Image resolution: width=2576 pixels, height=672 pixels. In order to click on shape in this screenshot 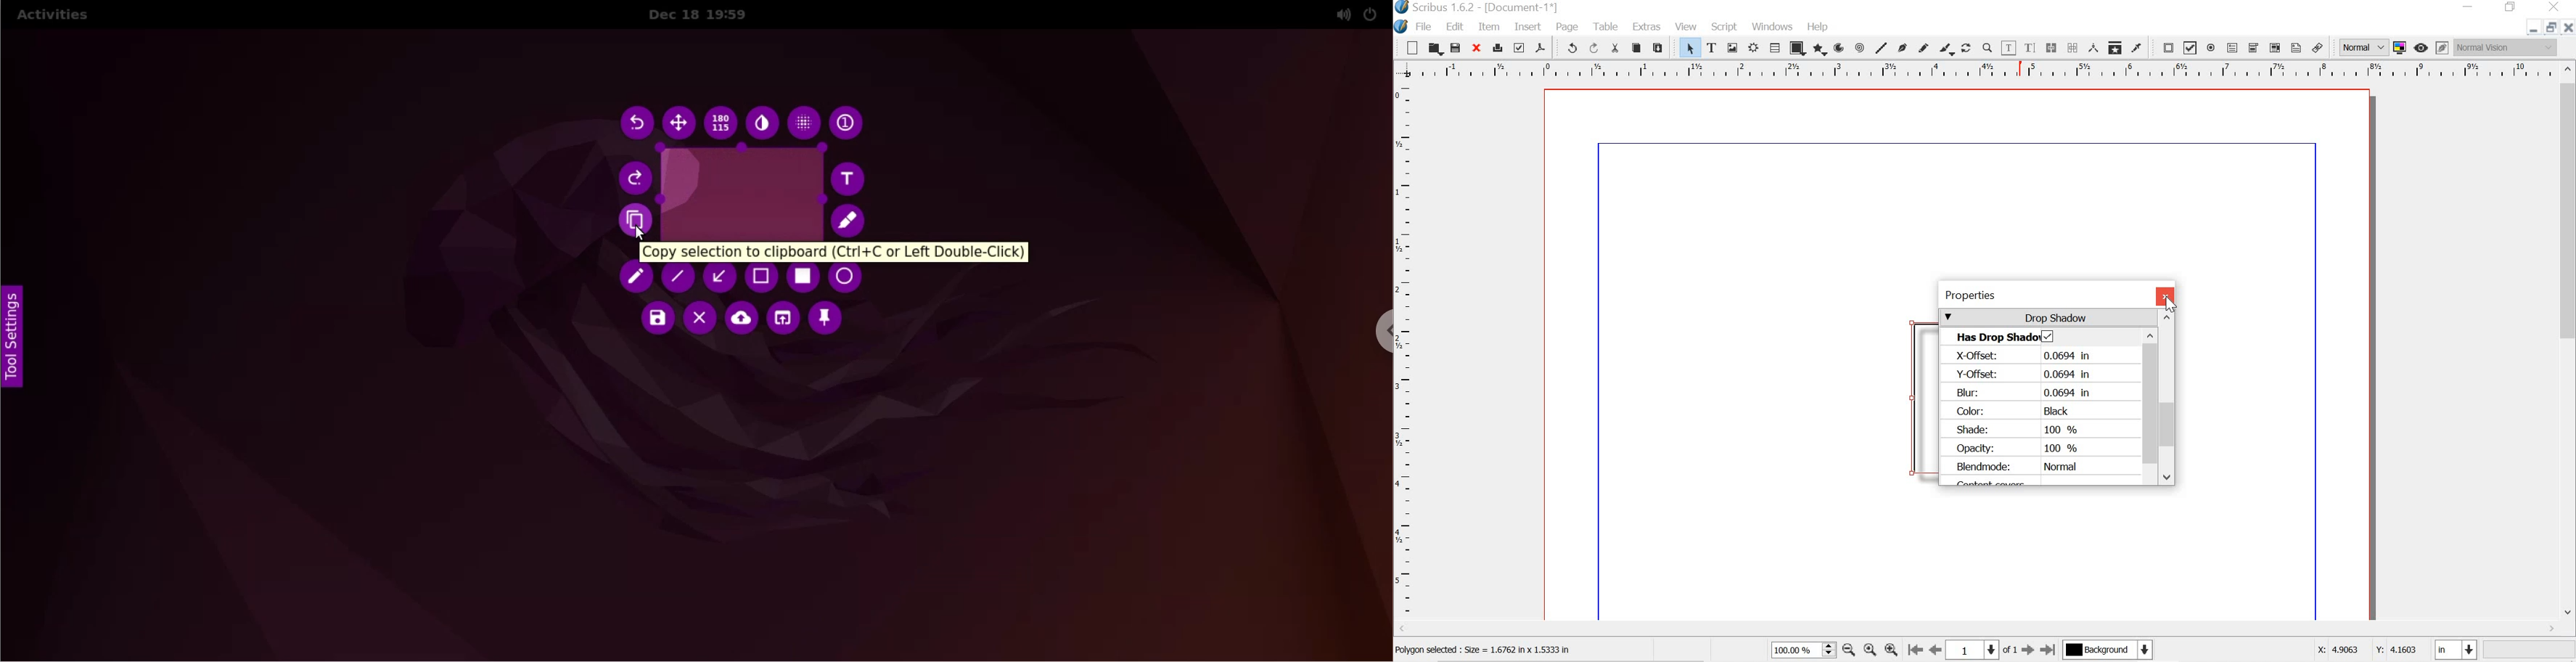, I will do `click(1796, 49)`.